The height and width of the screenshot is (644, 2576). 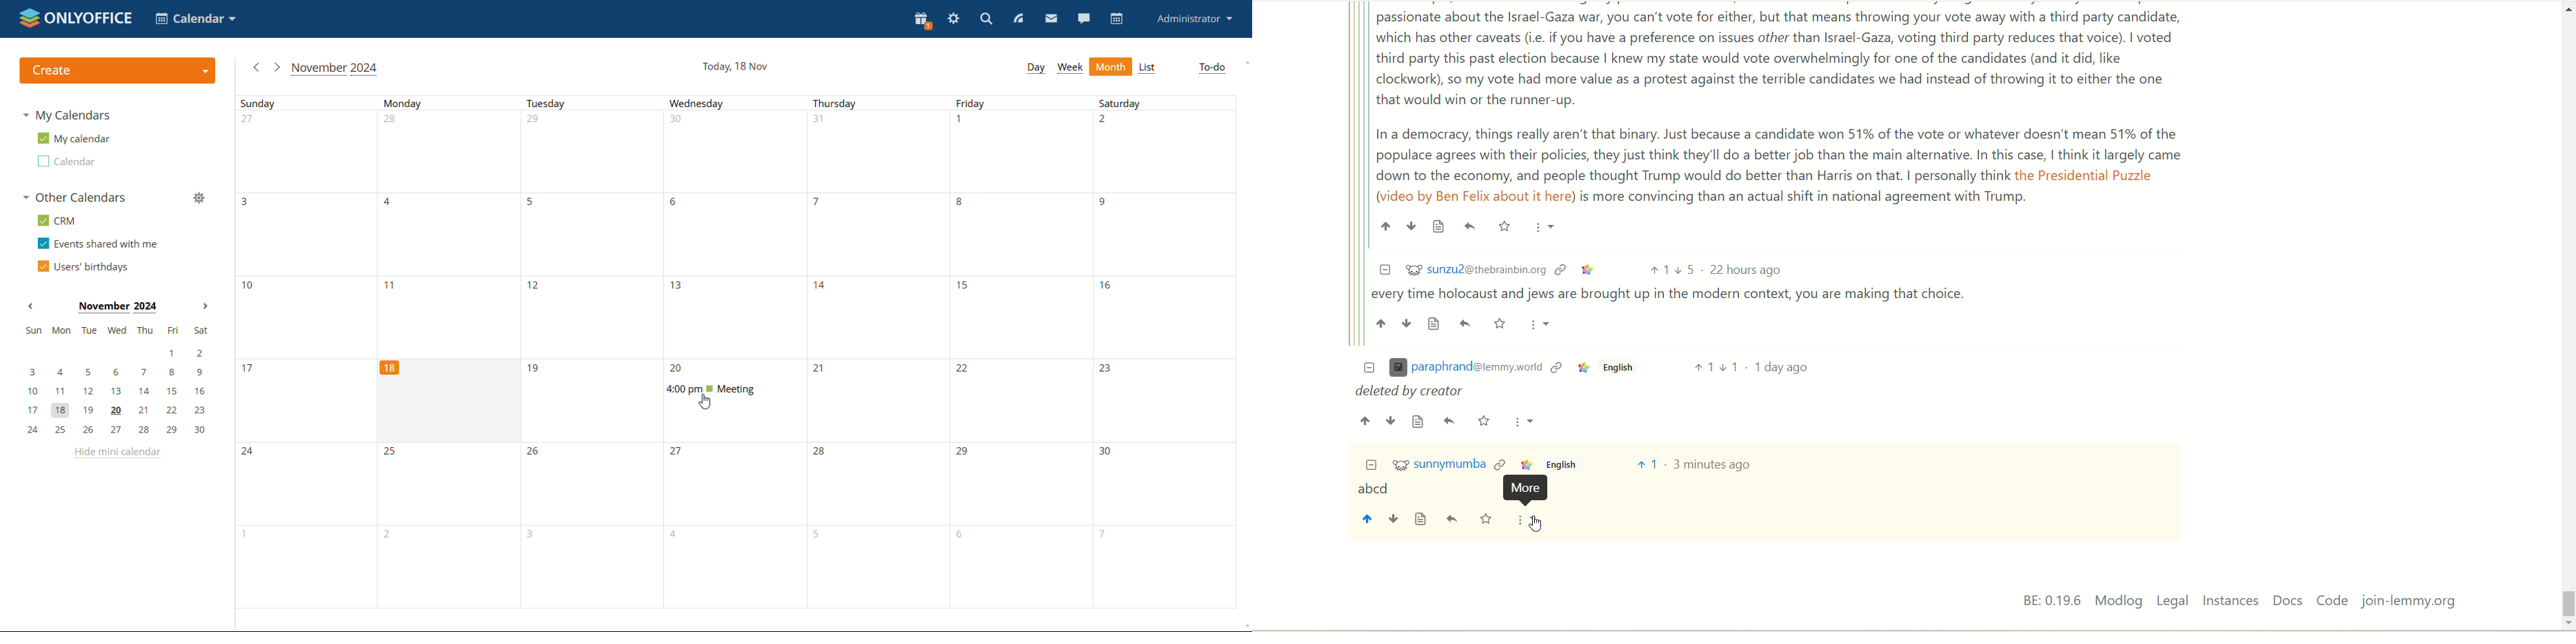 I want to click on wednesday, so click(x=737, y=227).